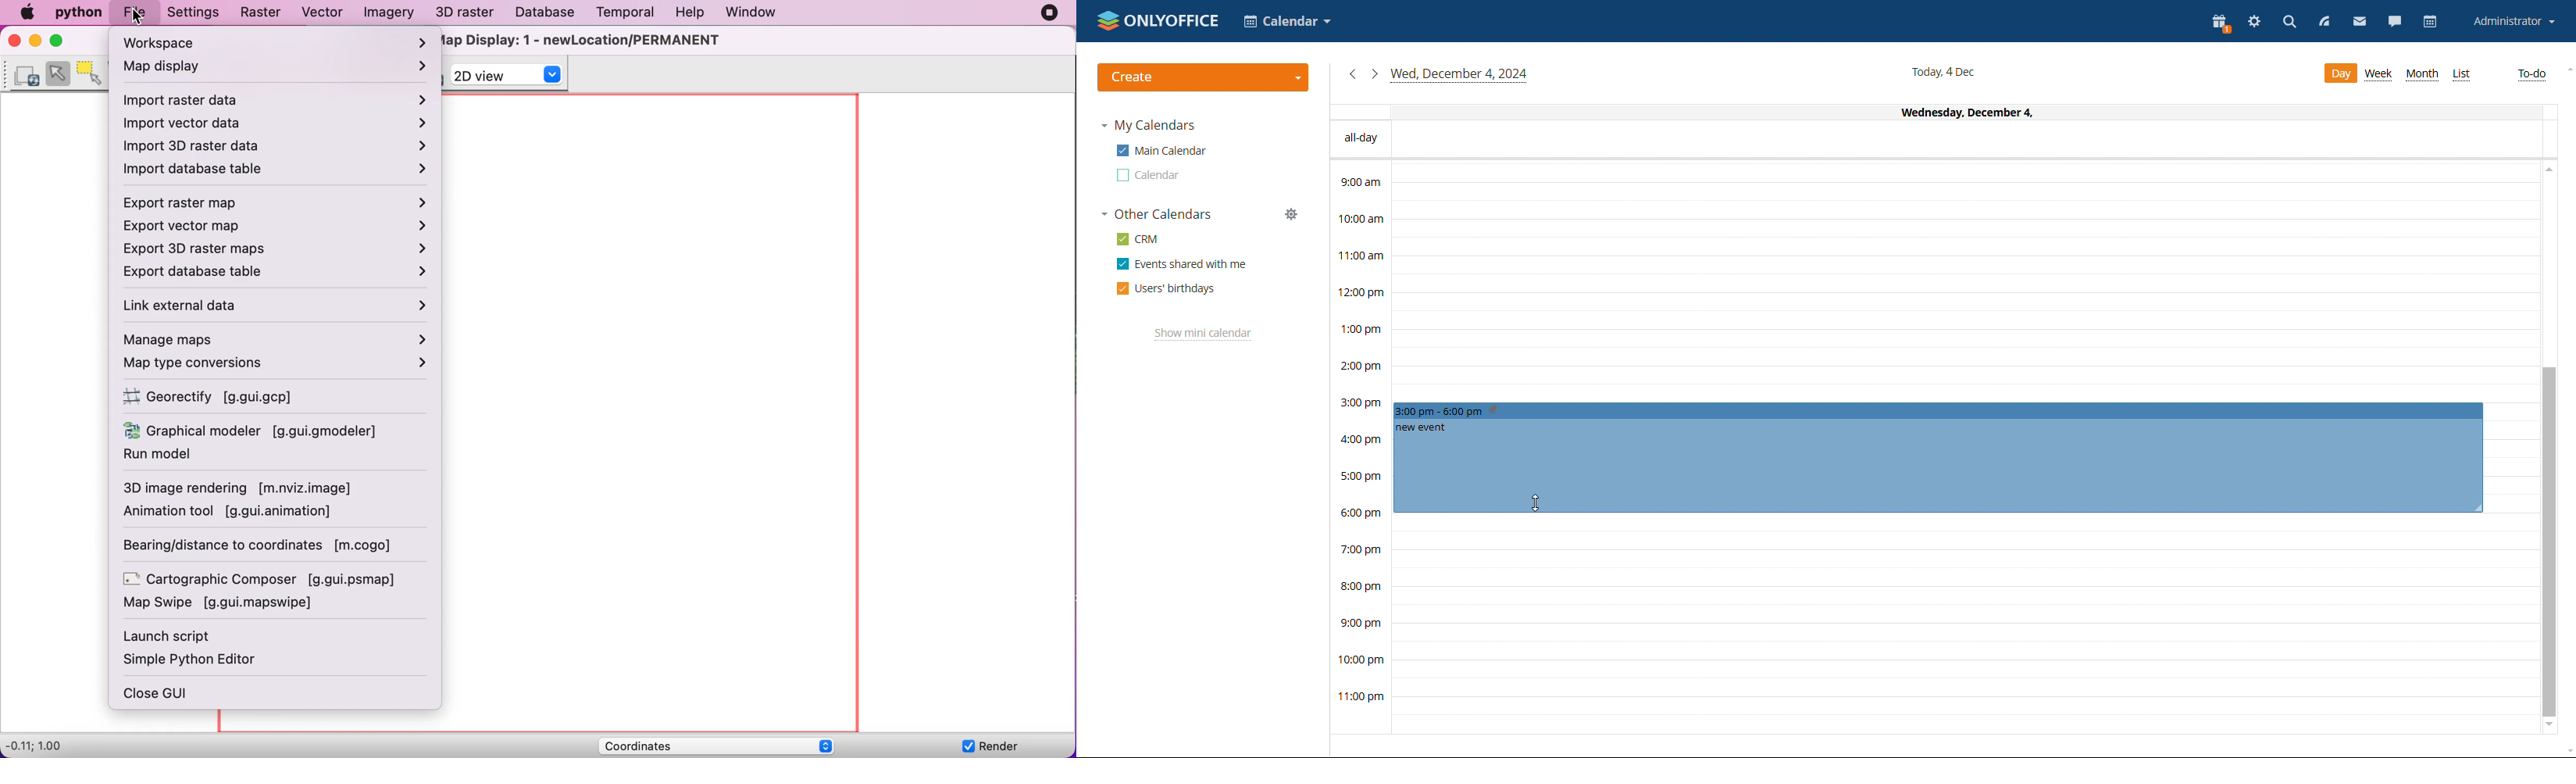 The height and width of the screenshot is (784, 2576). Describe the element at coordinates (2460, 75) in the screenshot. I see `list view` at that location.